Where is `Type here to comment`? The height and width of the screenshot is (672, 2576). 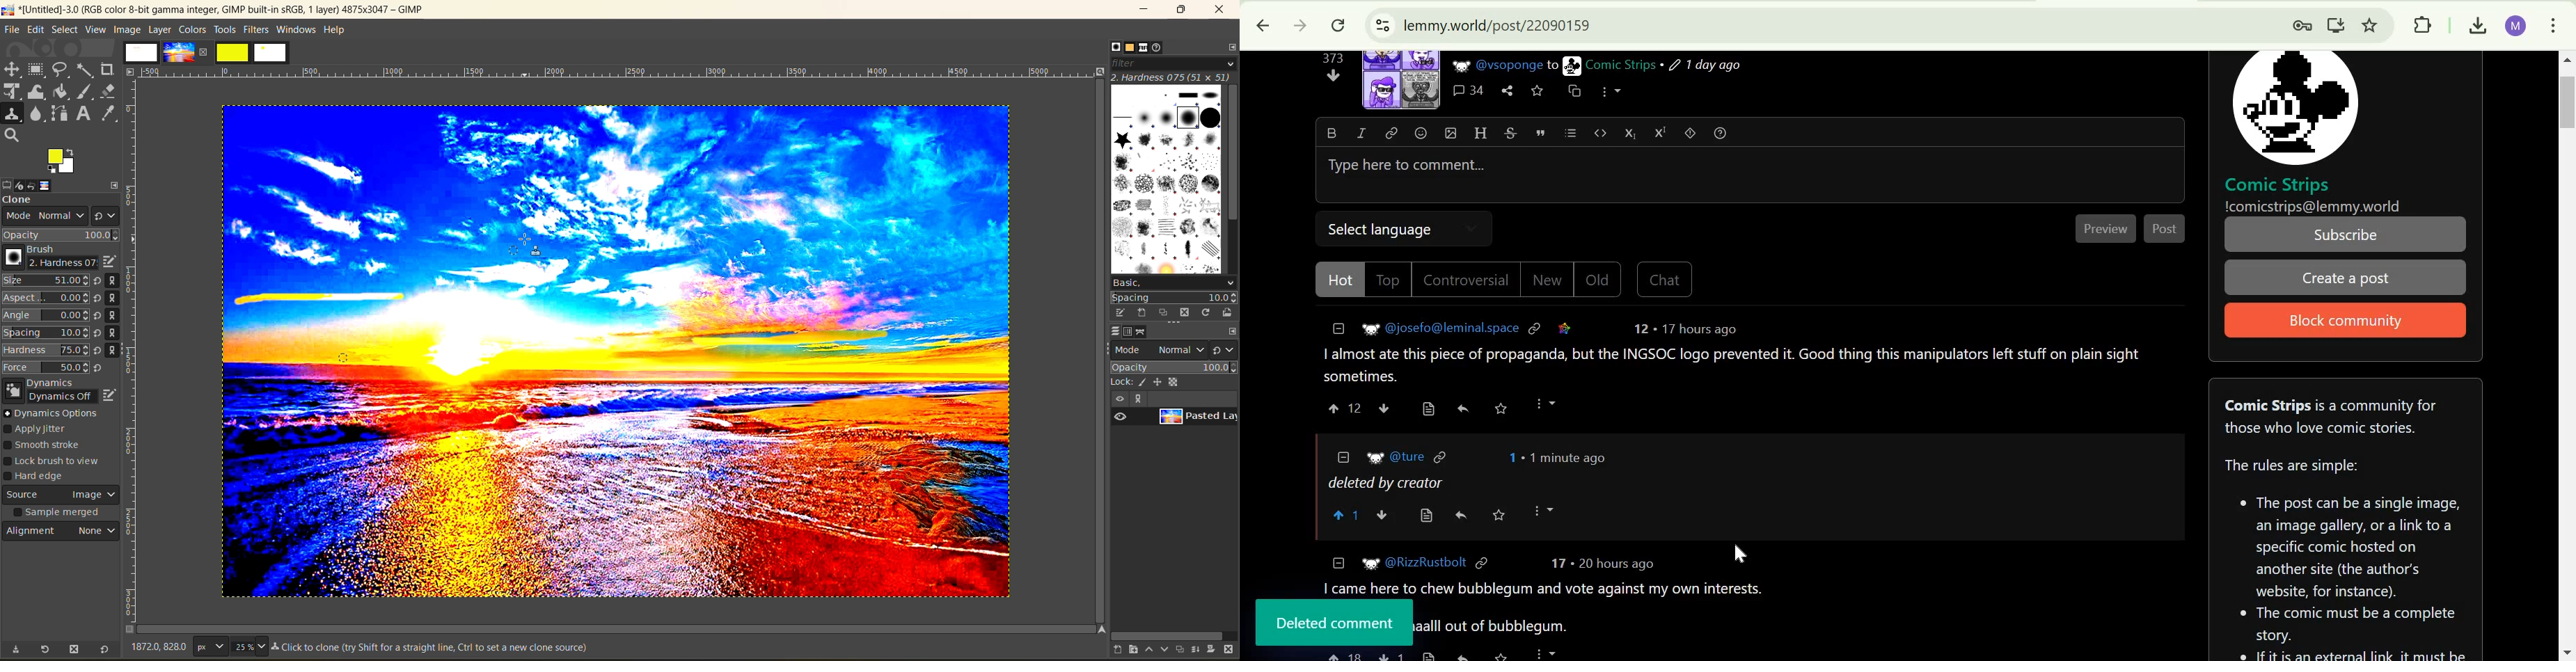 Type here to comment is located at coordinates (1748, 176).